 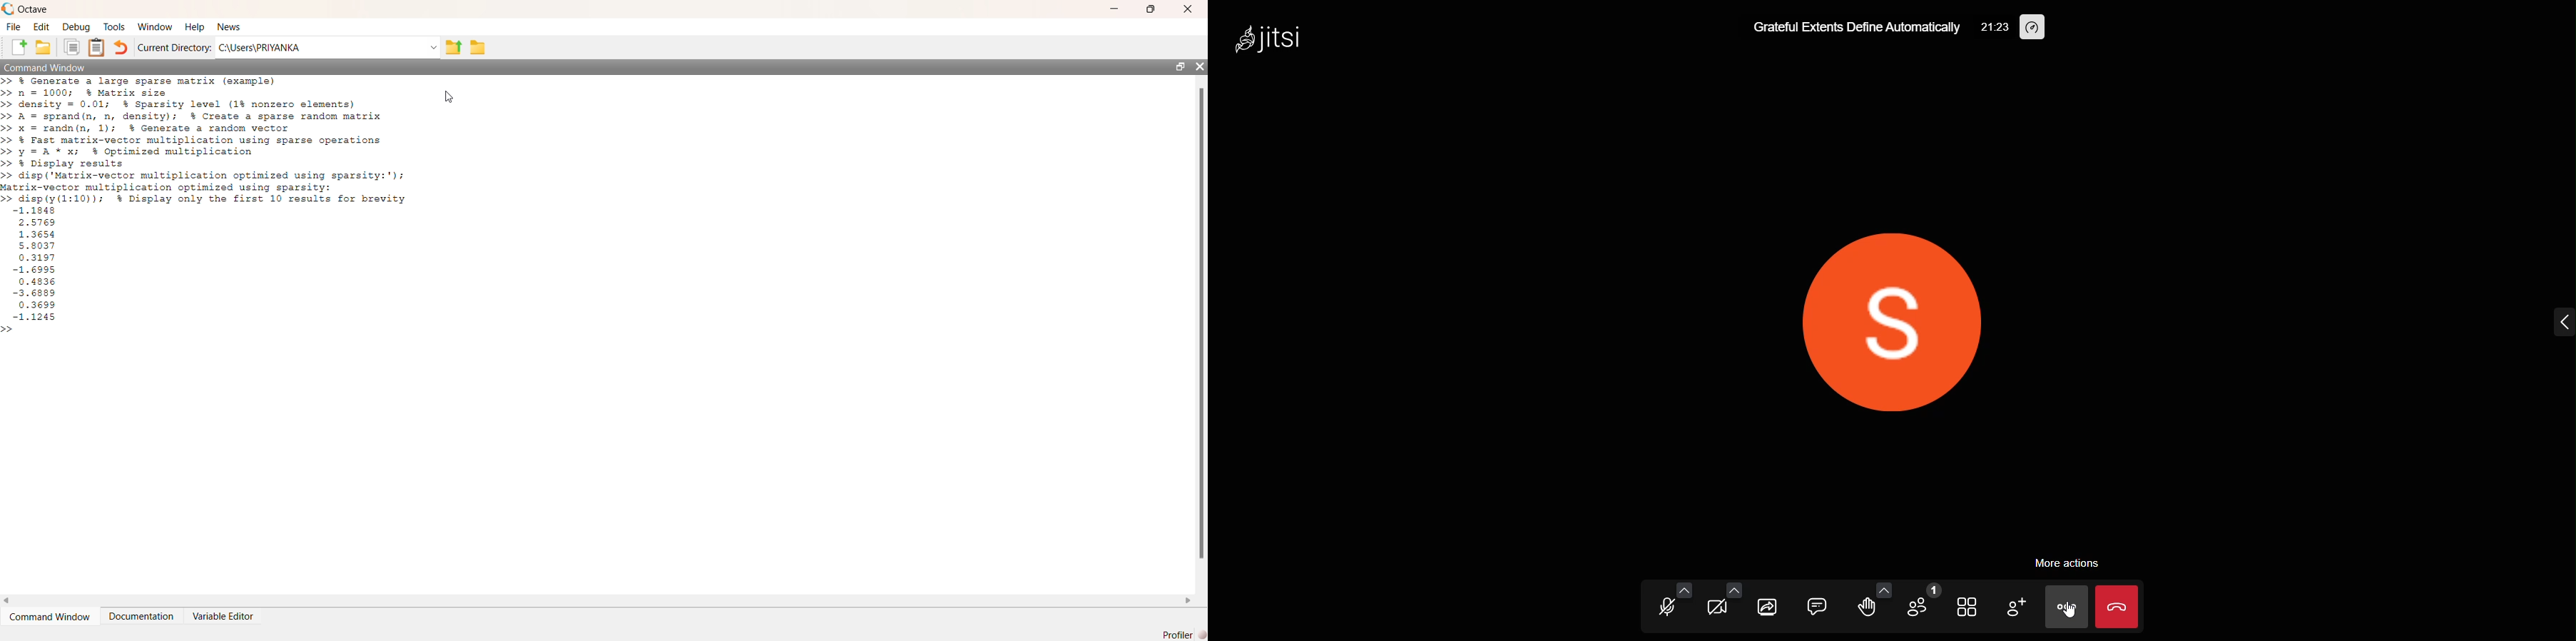 I want to click on documentation, so click(x=142, y=620).